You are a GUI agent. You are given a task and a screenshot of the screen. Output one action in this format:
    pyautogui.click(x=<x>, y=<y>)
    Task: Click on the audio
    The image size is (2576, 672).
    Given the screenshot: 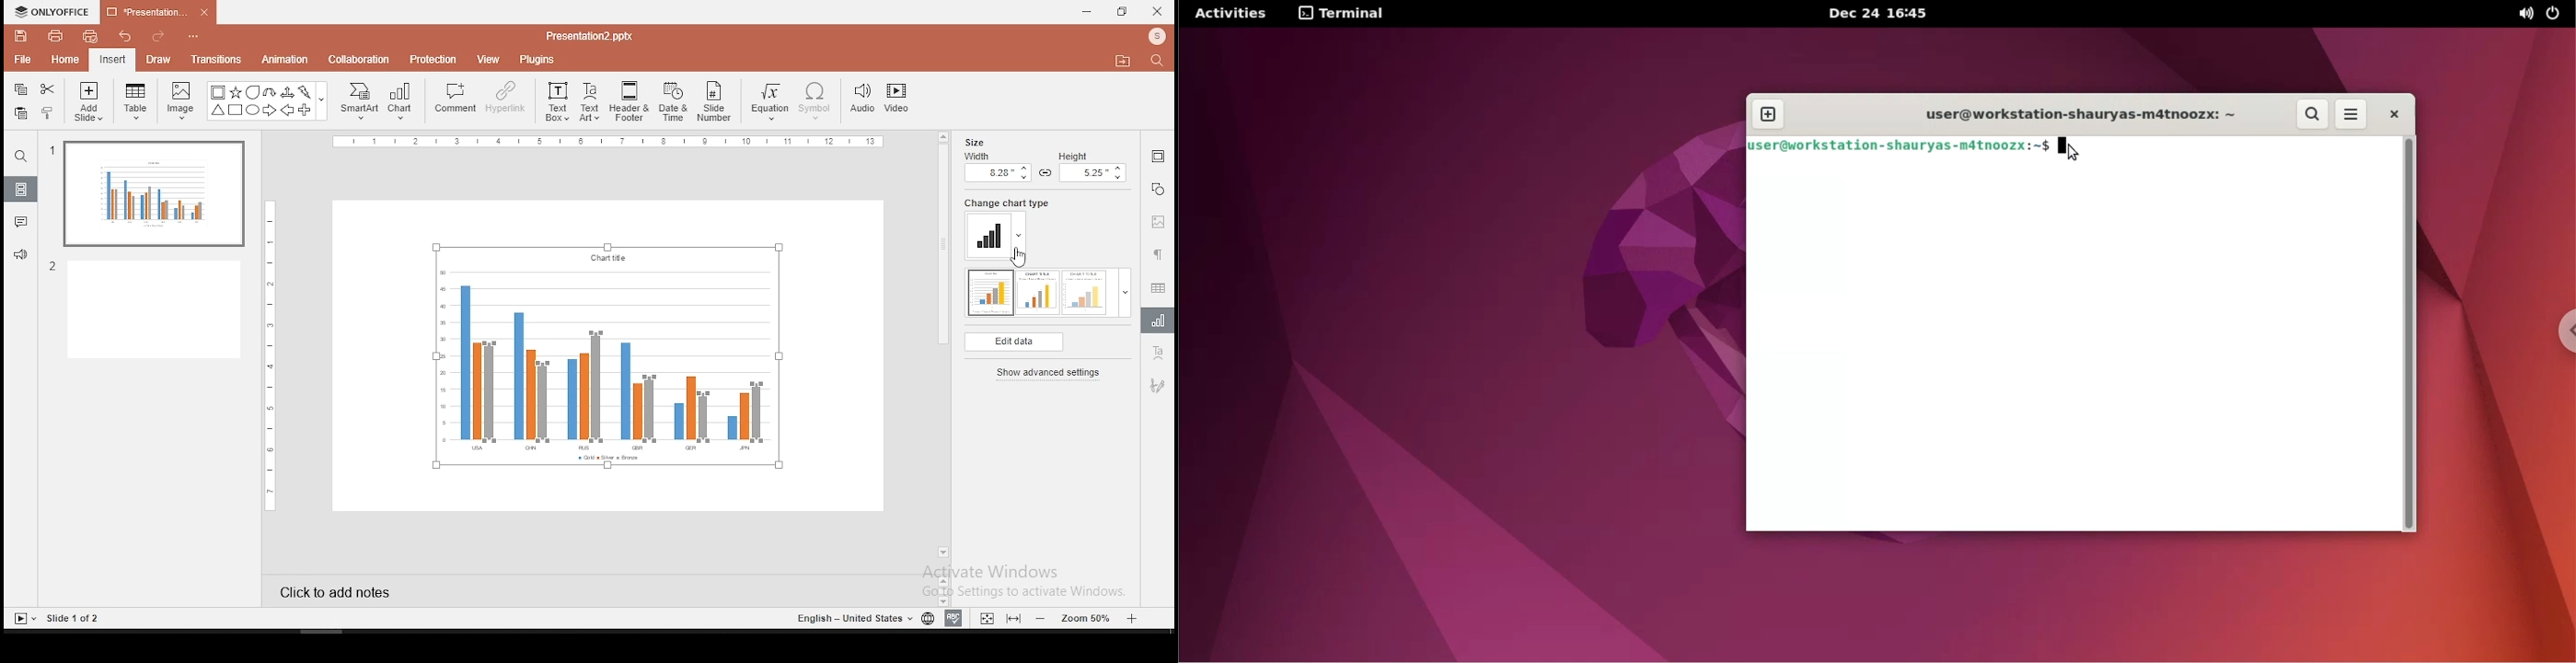 What is the action you would take?
    pyautogui.click(x=862, y=99)
    